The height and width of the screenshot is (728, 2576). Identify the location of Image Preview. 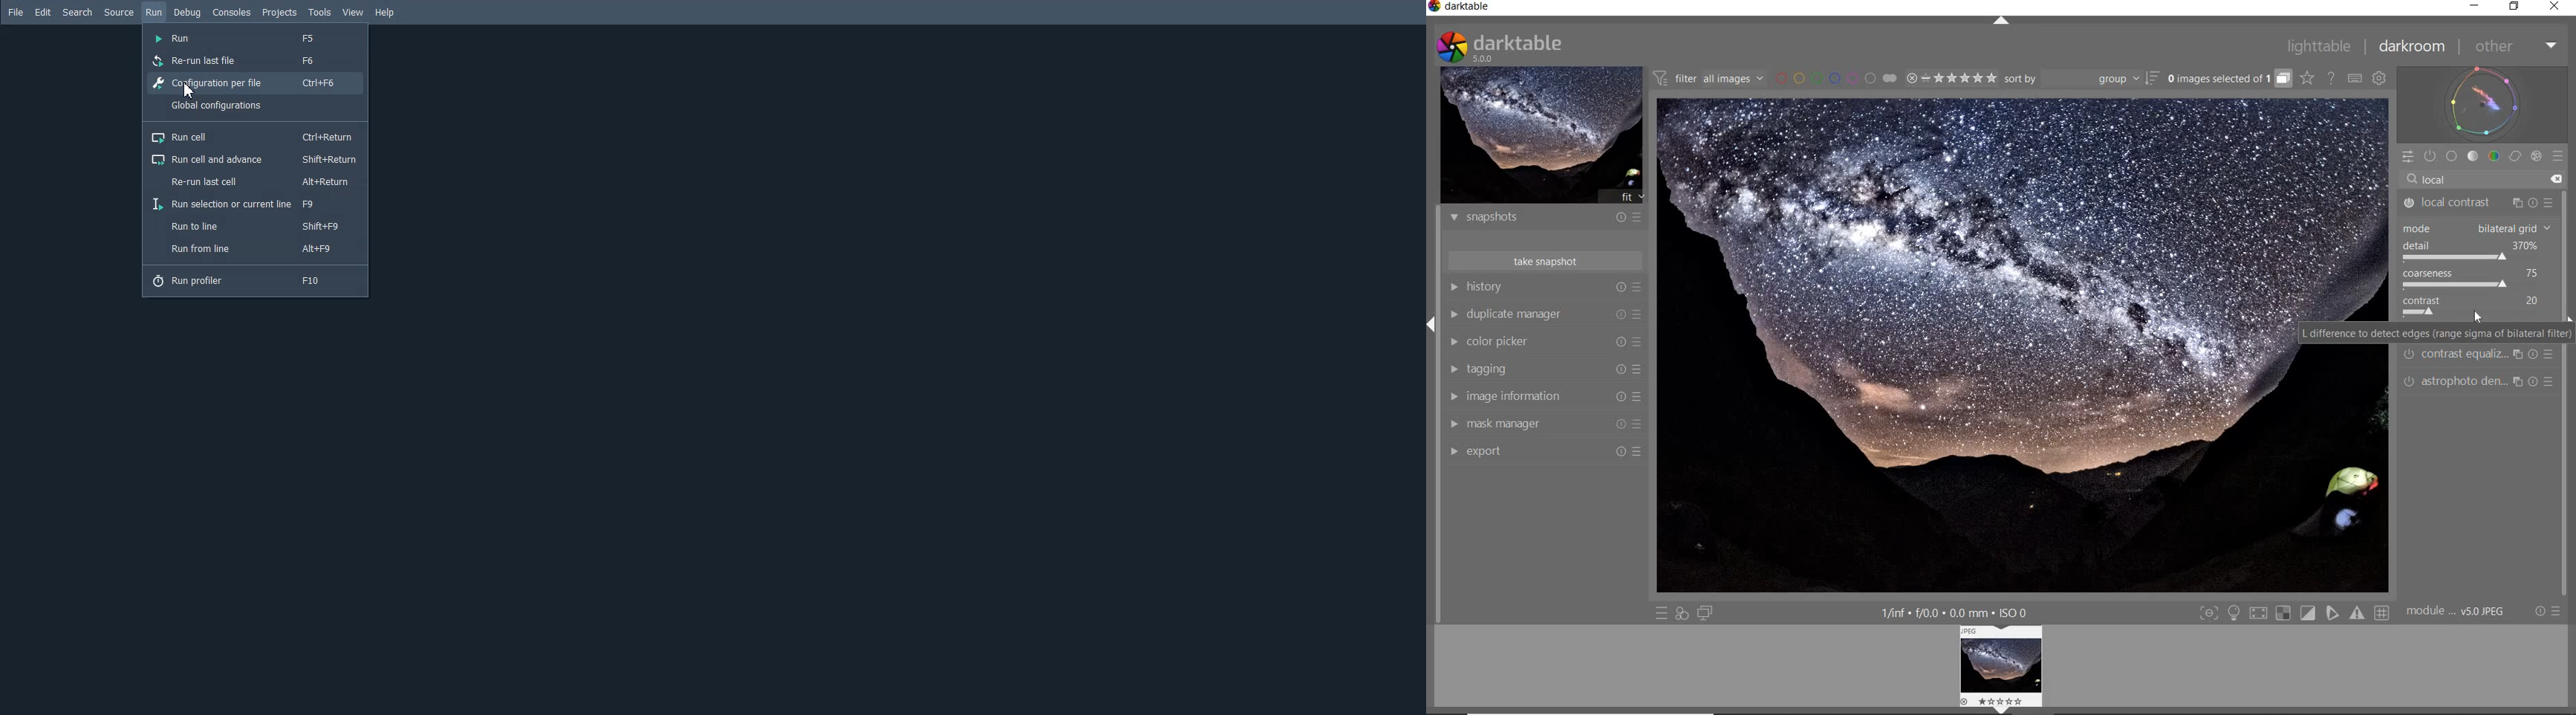
(1975, 344).